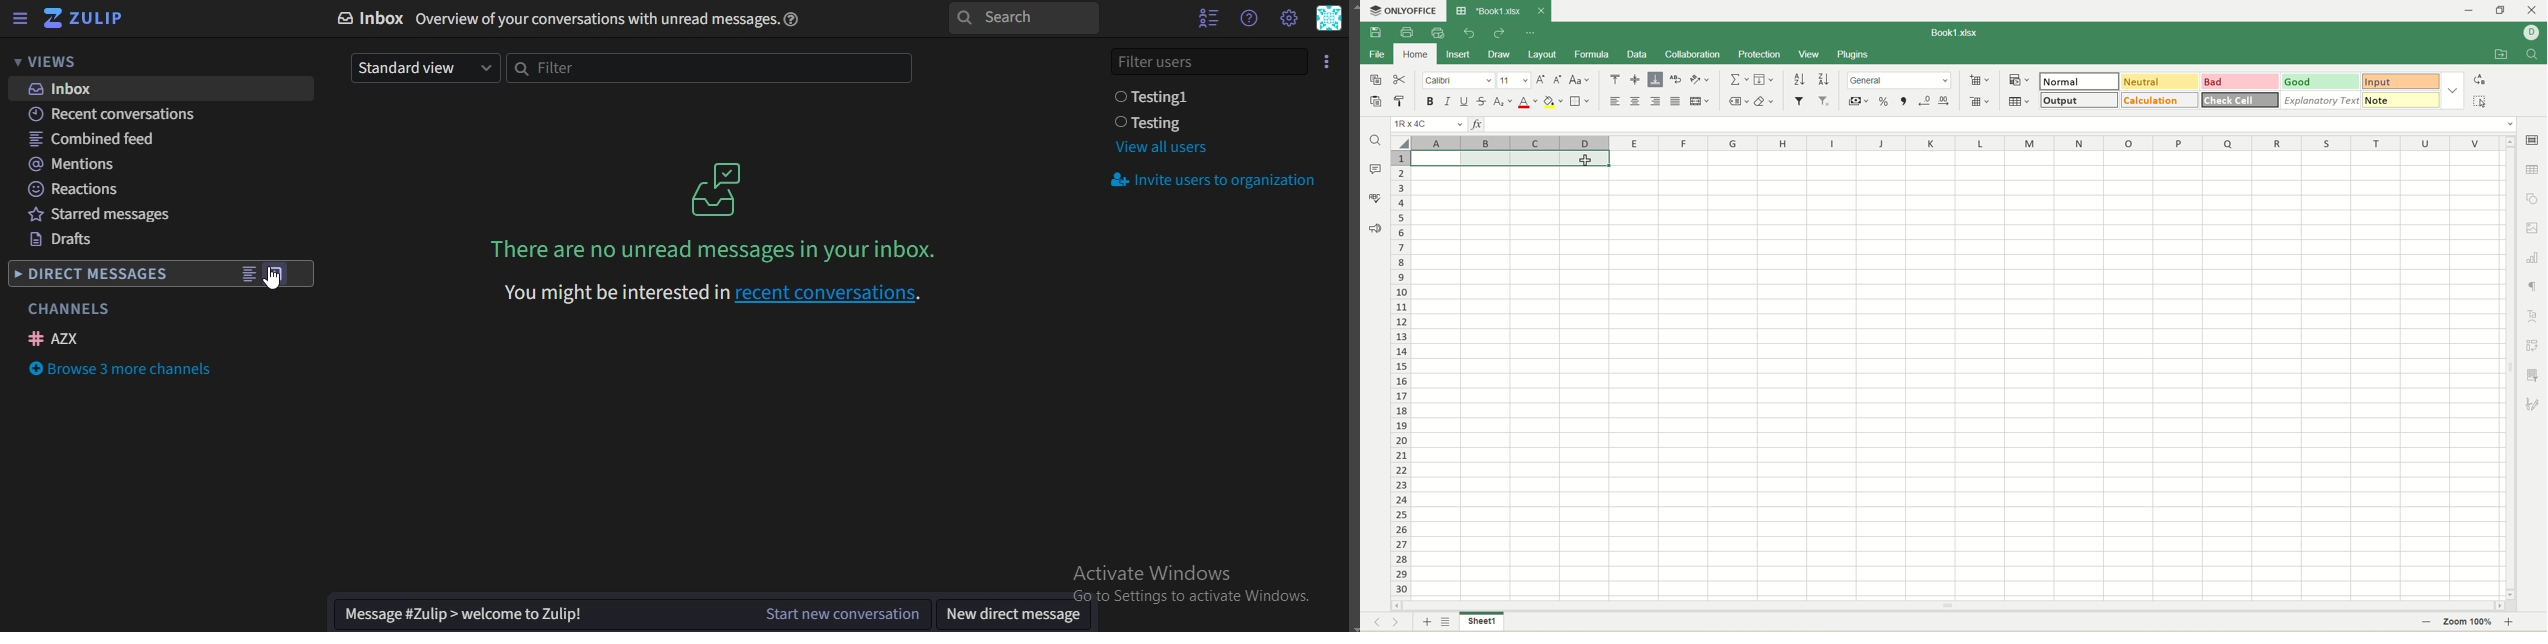 Image resolution: width=2548 pixels, height=644 pixels. I want to click on plugins, so click(1852, 54).